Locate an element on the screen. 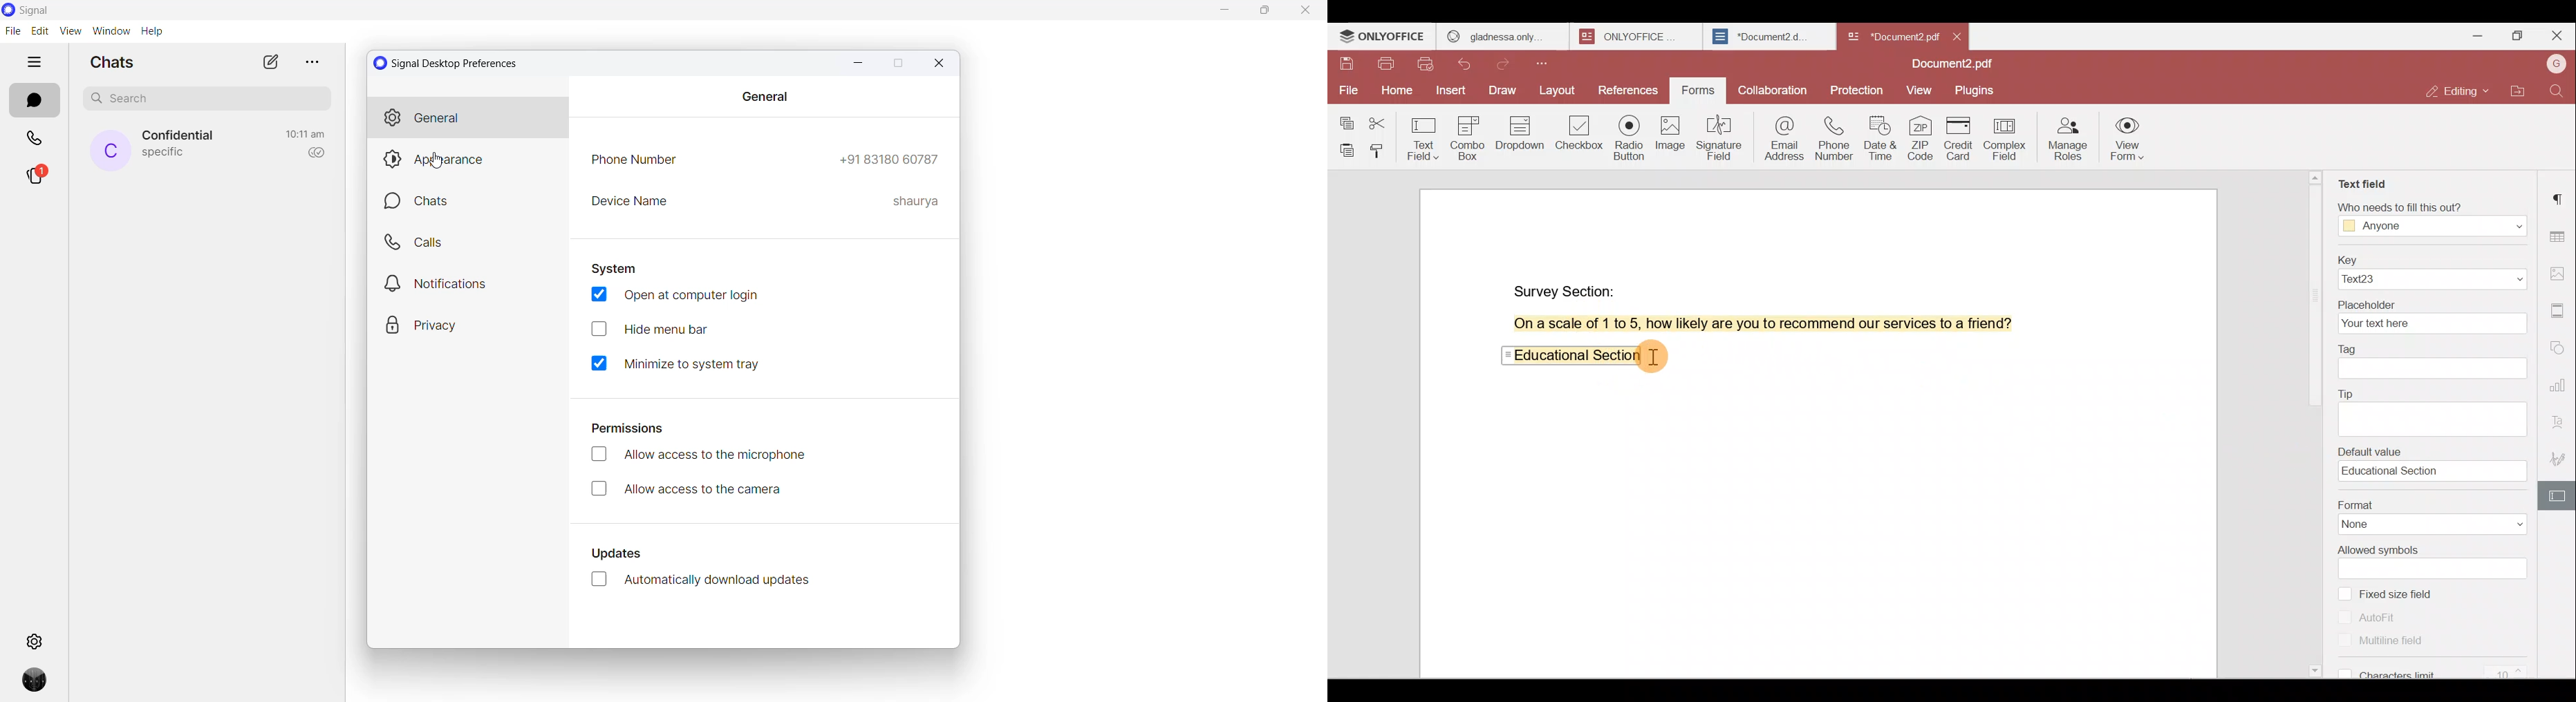 The image size is (2576, 728). Draw is located at coordinates (1504, 92).